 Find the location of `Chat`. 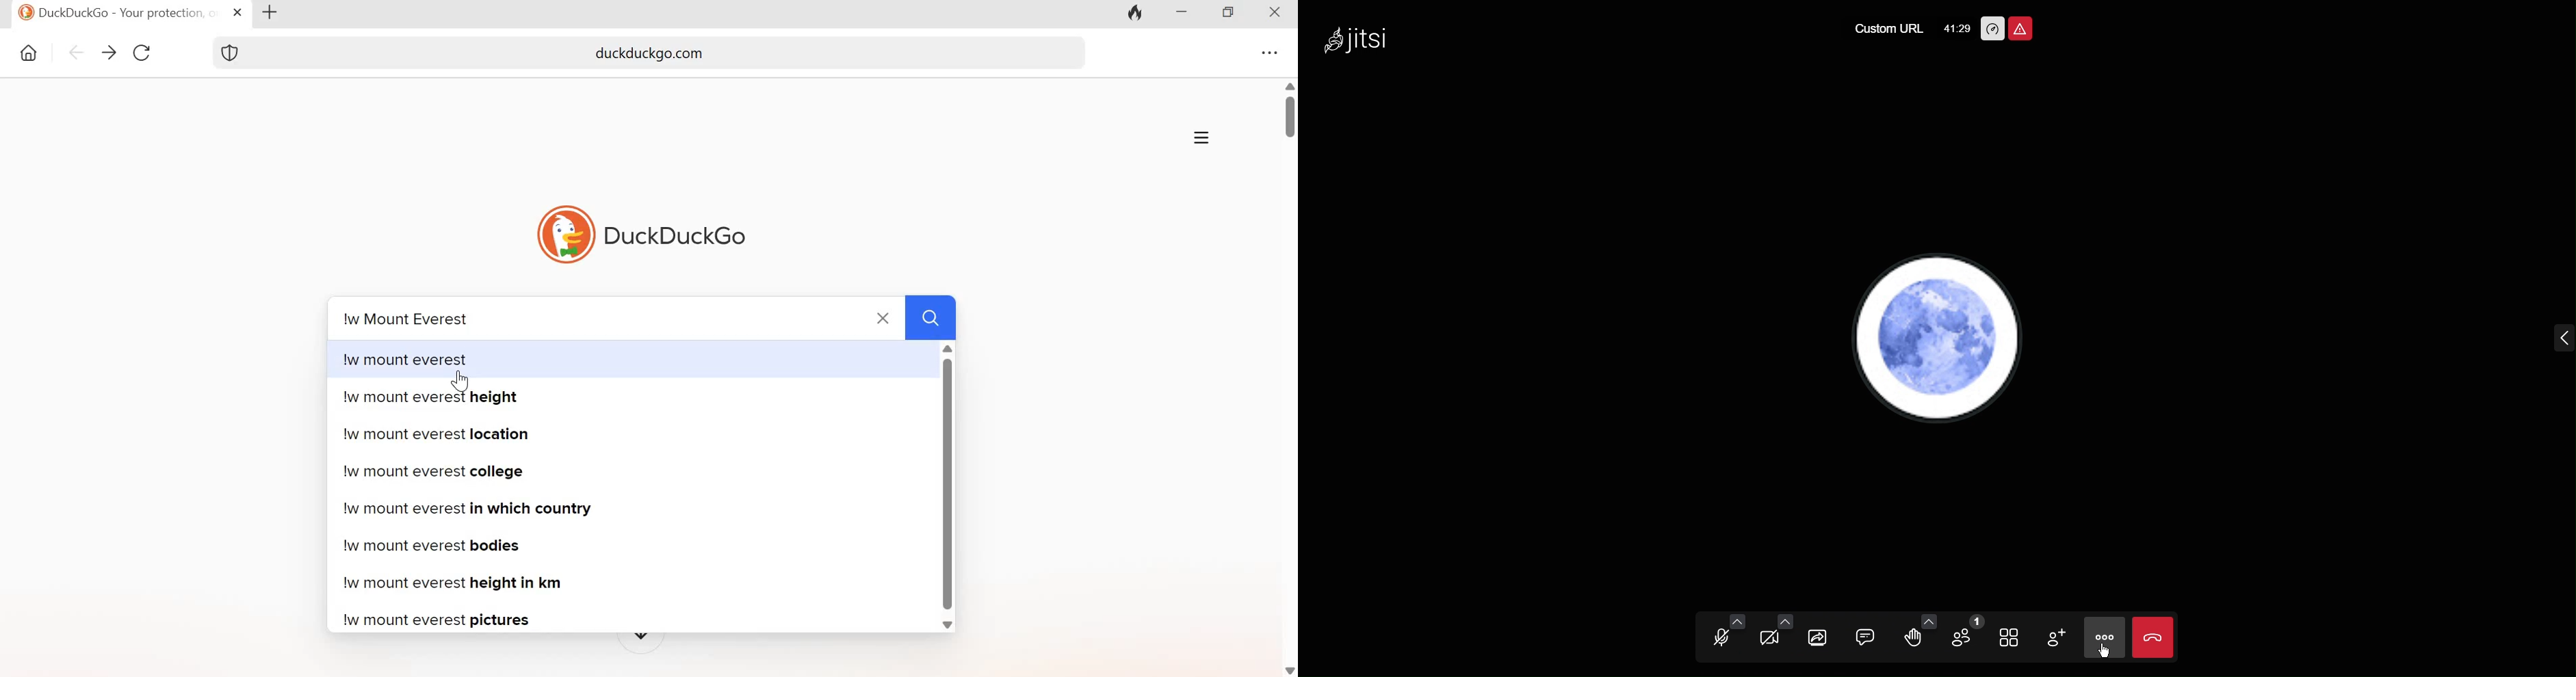

Chat is located at coordinates (1867, 635).